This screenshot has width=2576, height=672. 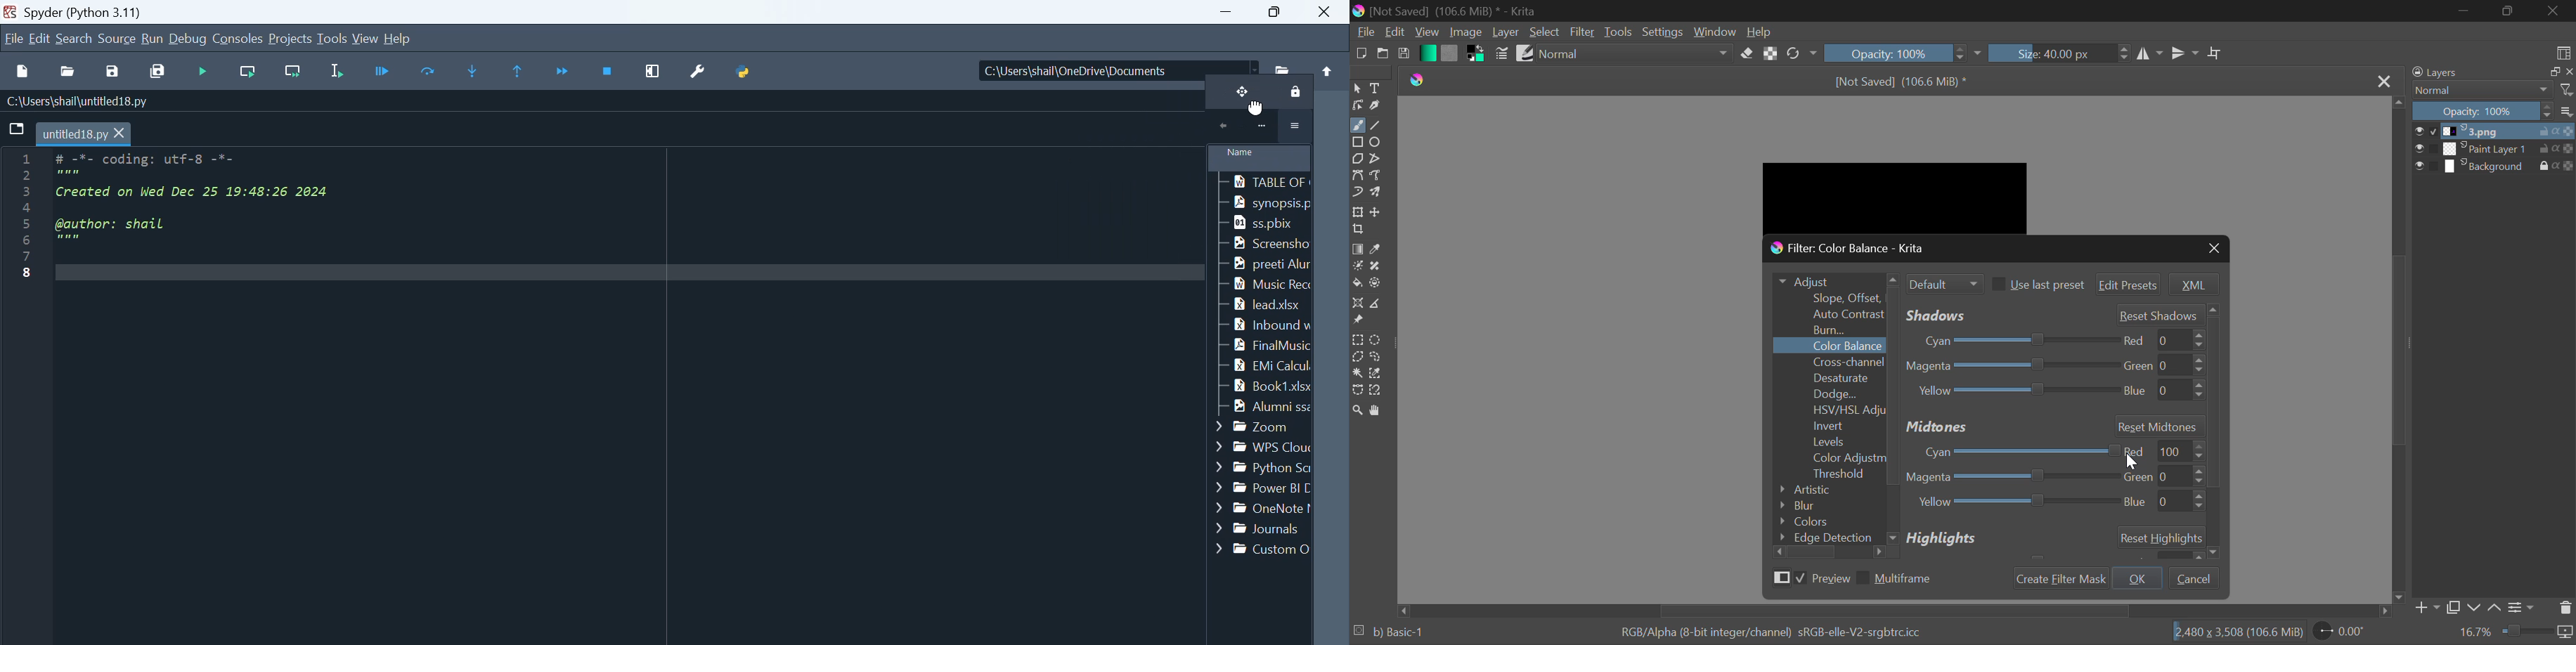 I want to click on , so click(x=153, y=39).